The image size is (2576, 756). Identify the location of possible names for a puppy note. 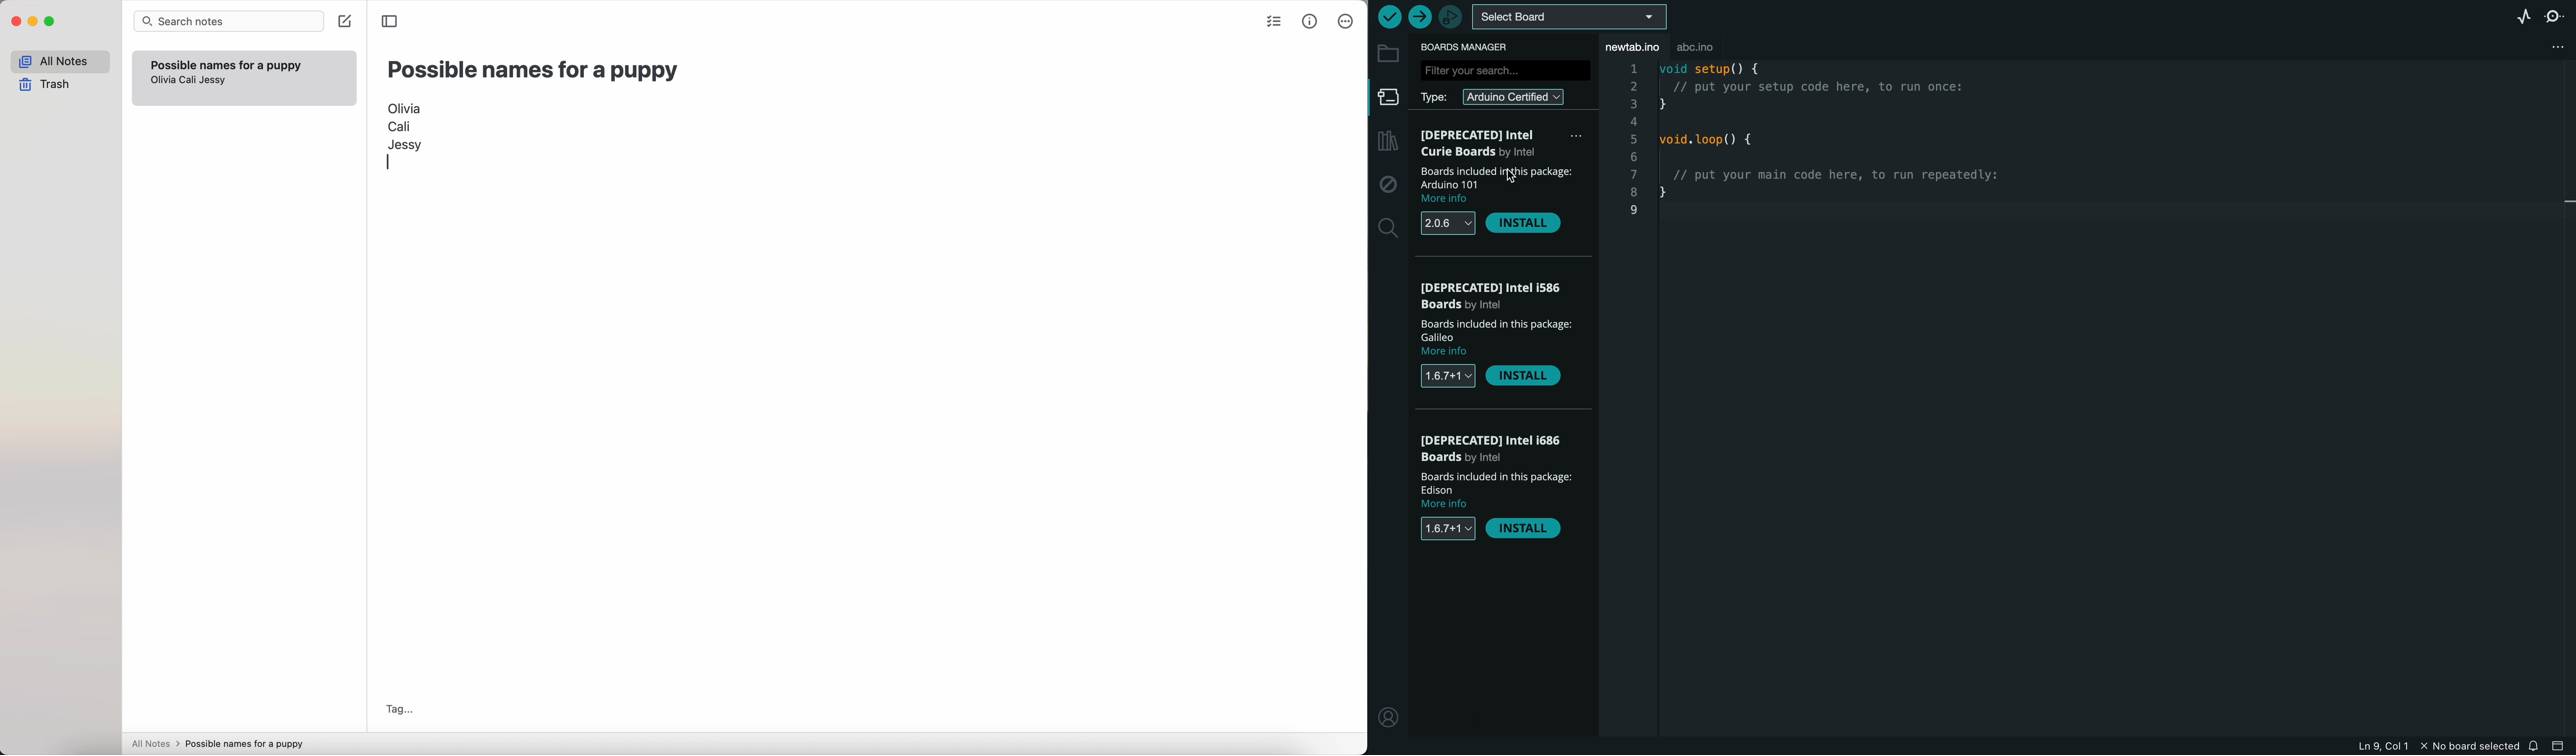
(226, 63).